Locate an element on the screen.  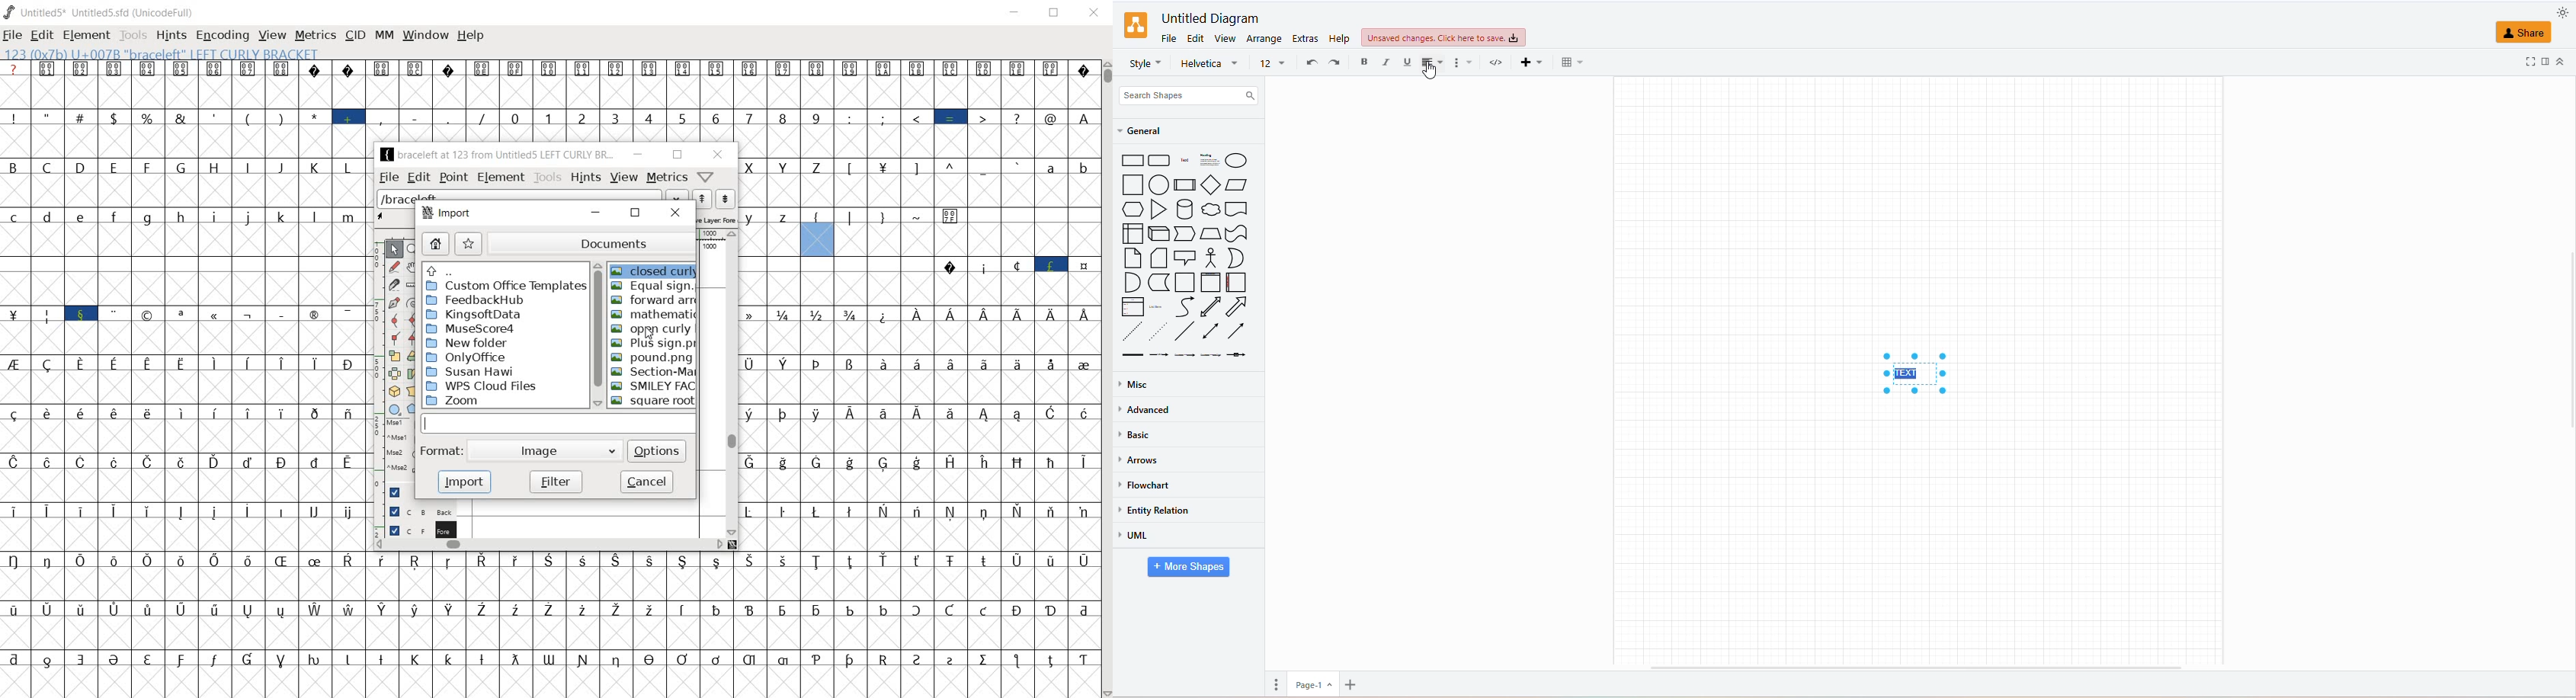
glyph characters is located at coordinates (732, 100).